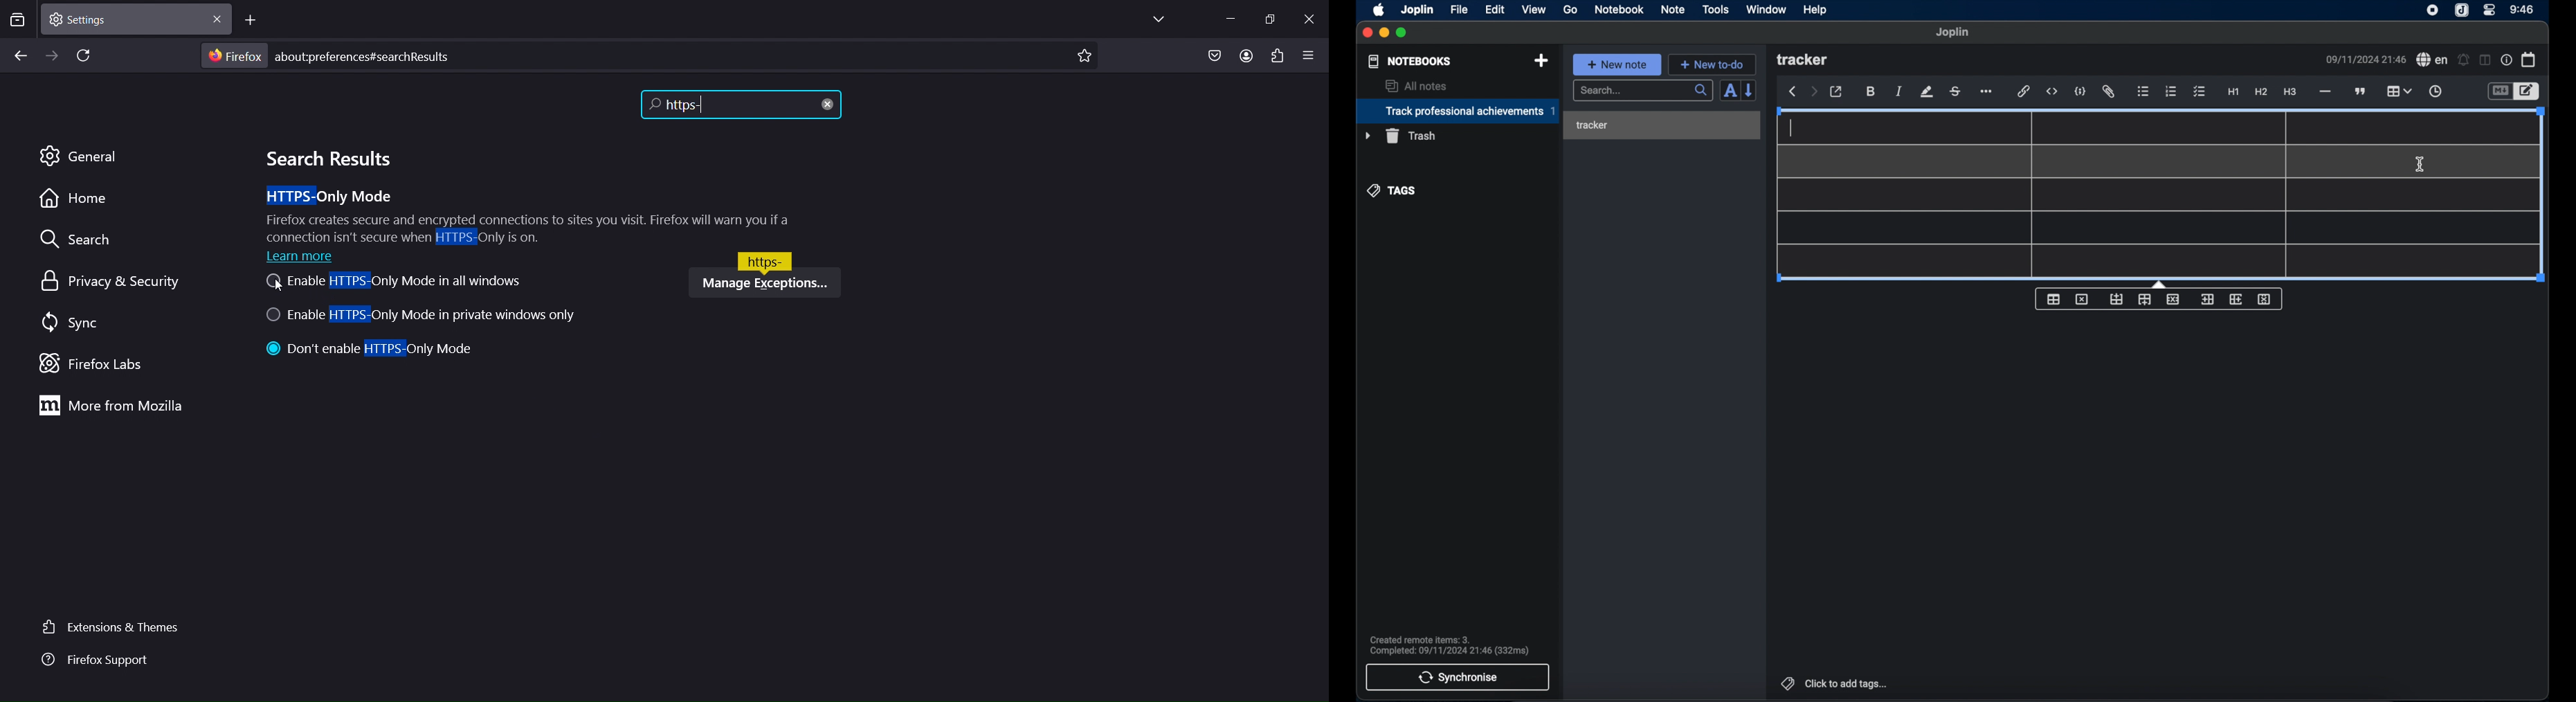  Describe the element at coordinates (2159, 195) in the screenshot. I see `table` at that location.